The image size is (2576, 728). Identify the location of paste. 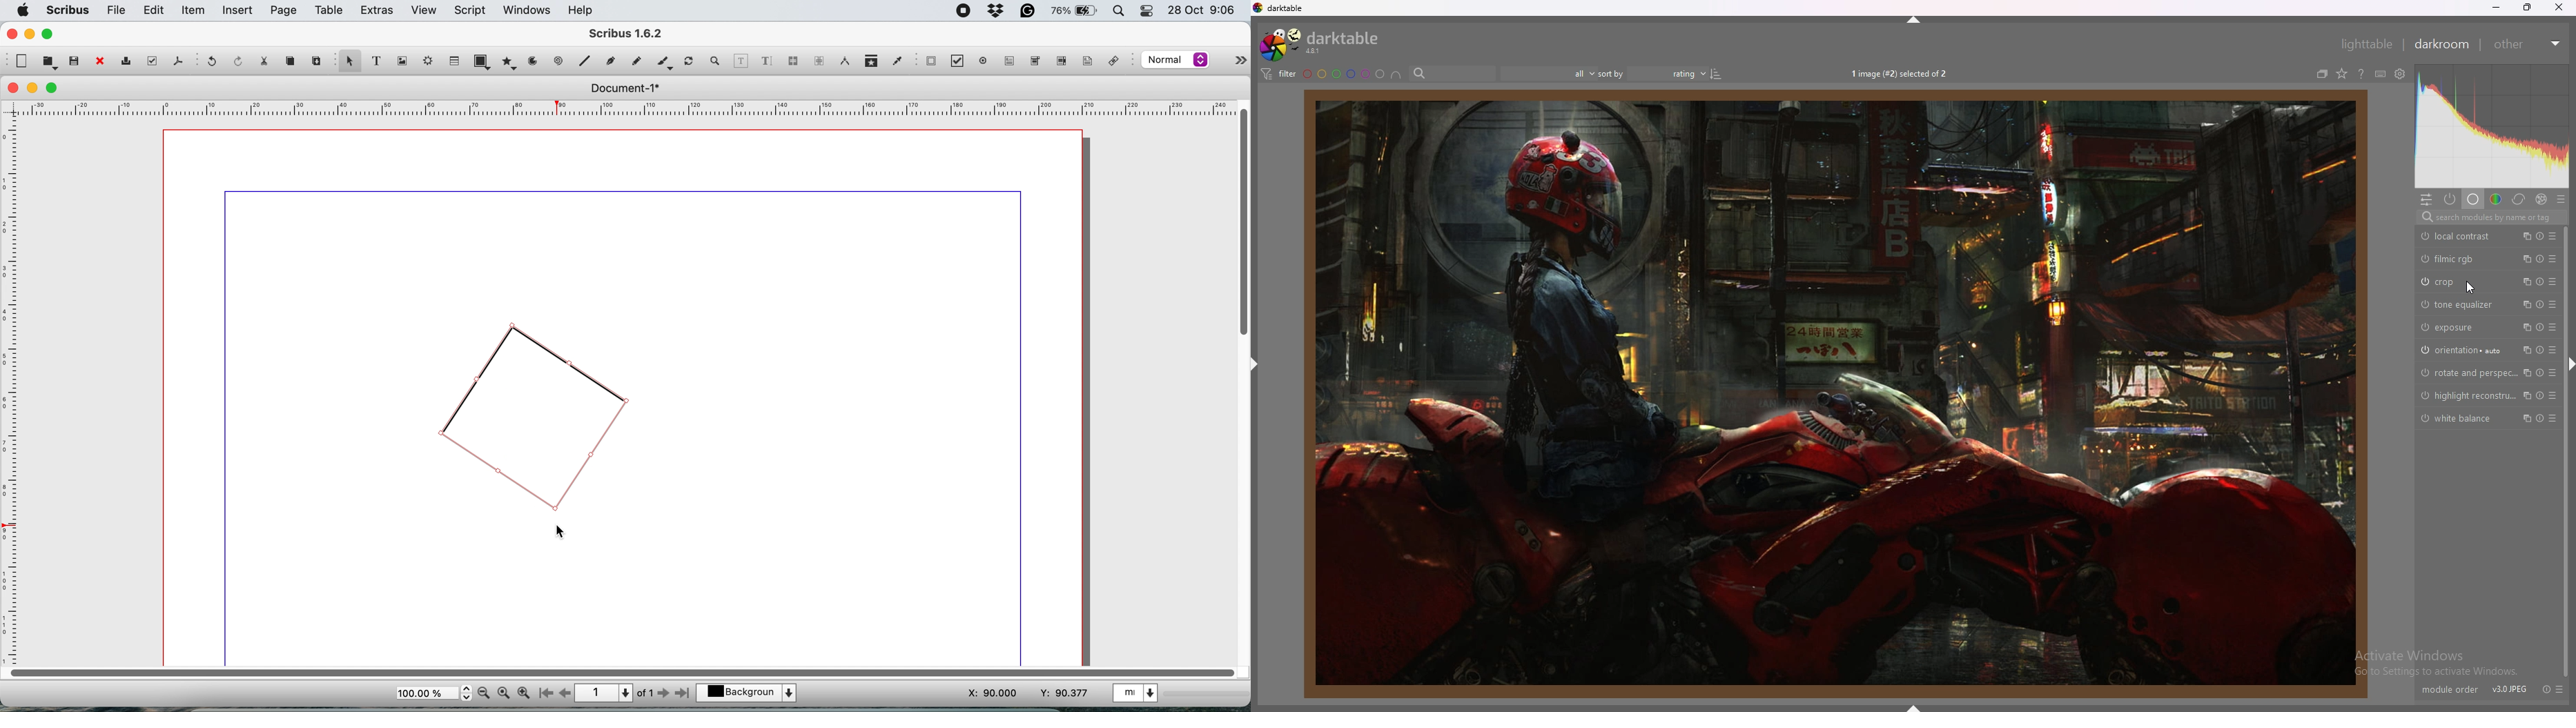
(317, 62).